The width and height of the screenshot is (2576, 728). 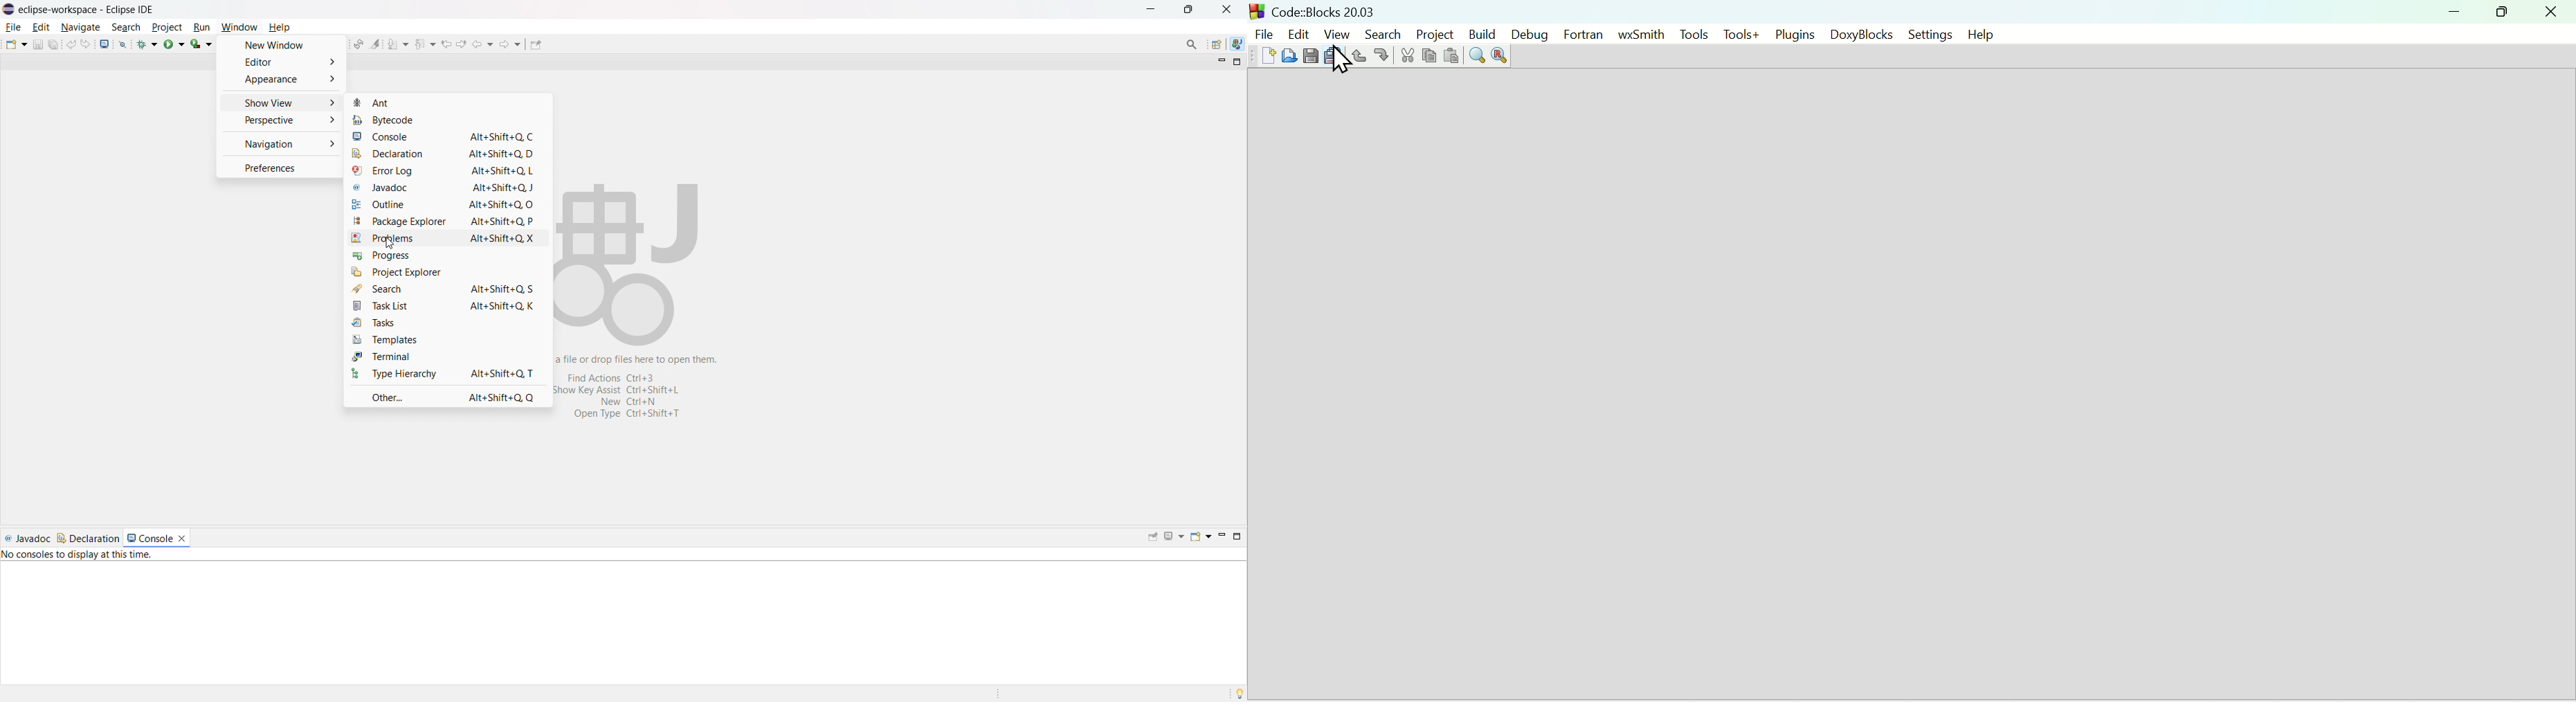 What do you see at coordinates (1432, 33) in the screenshot?
I see `Project` at bounding box center [1432, 33].